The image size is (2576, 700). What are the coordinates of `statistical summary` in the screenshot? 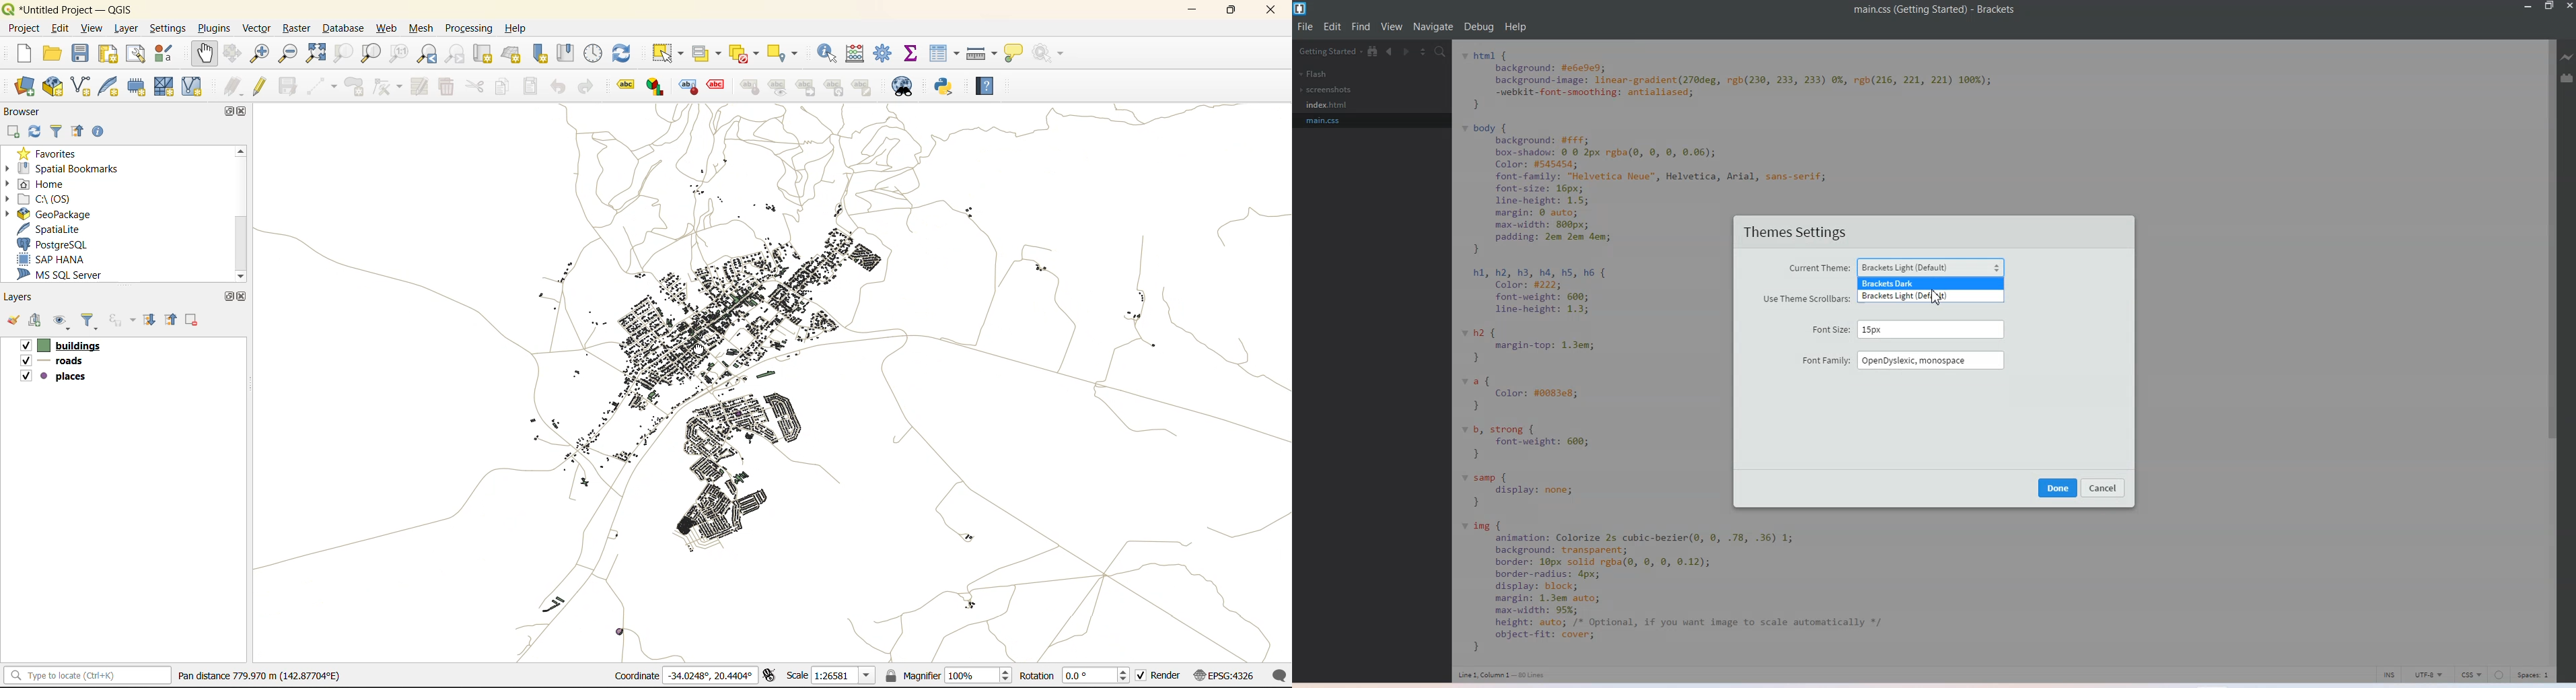 It's located at (913, 53).